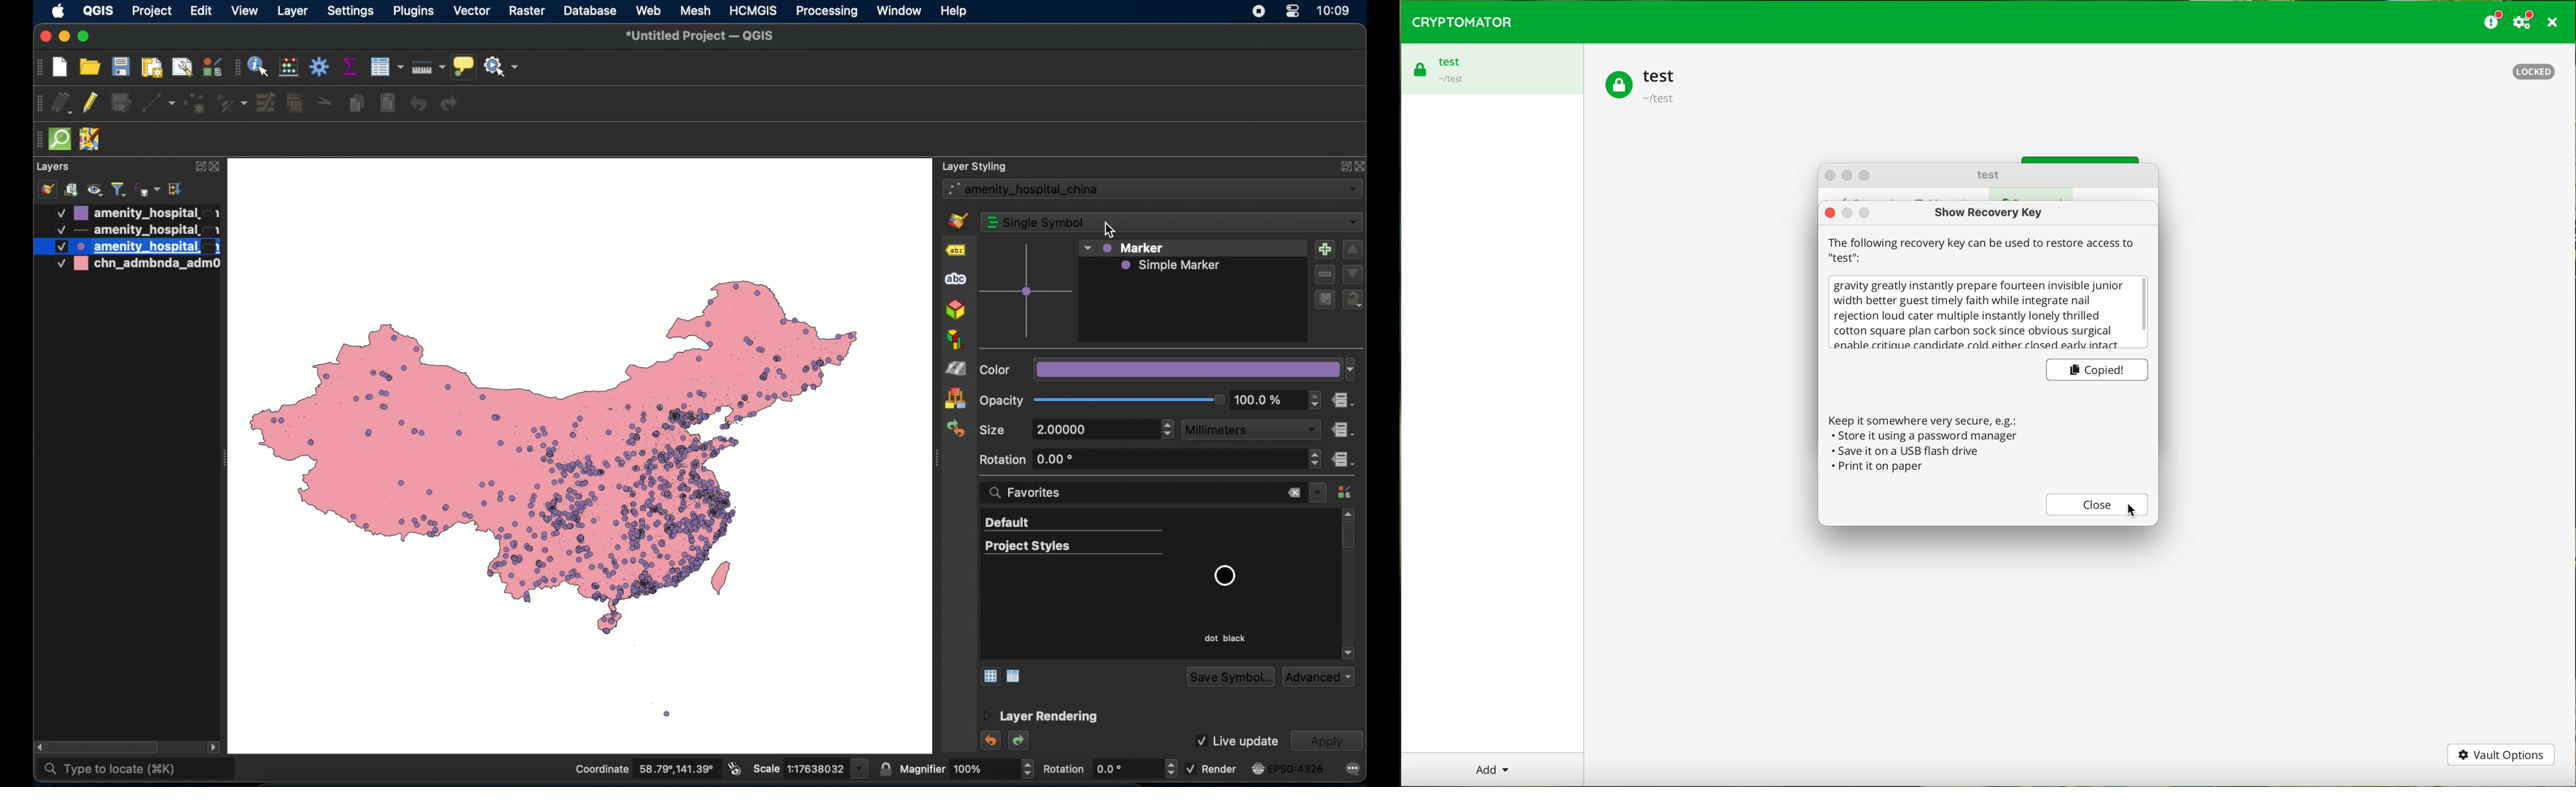  What do you see at coordinates (104, 746) in the screenshot?
I see `` at bounding box center [104, 746].